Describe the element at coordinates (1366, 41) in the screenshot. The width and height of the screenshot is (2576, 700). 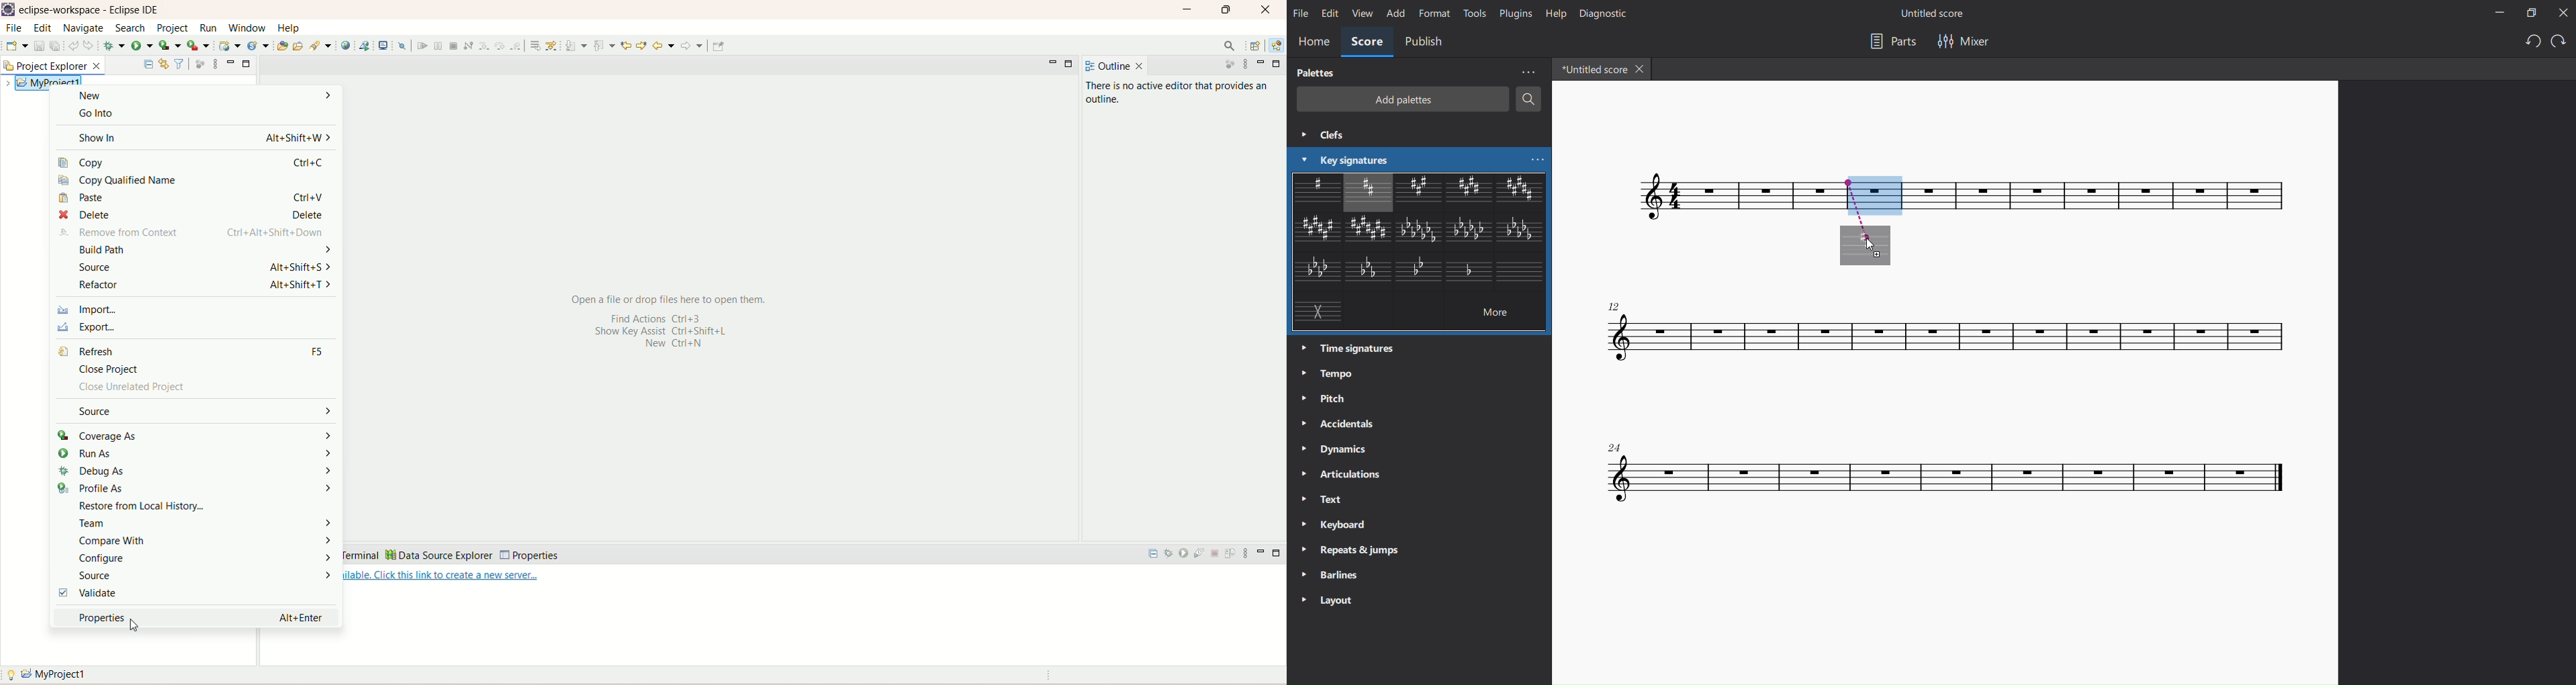
I see `score` at that location.